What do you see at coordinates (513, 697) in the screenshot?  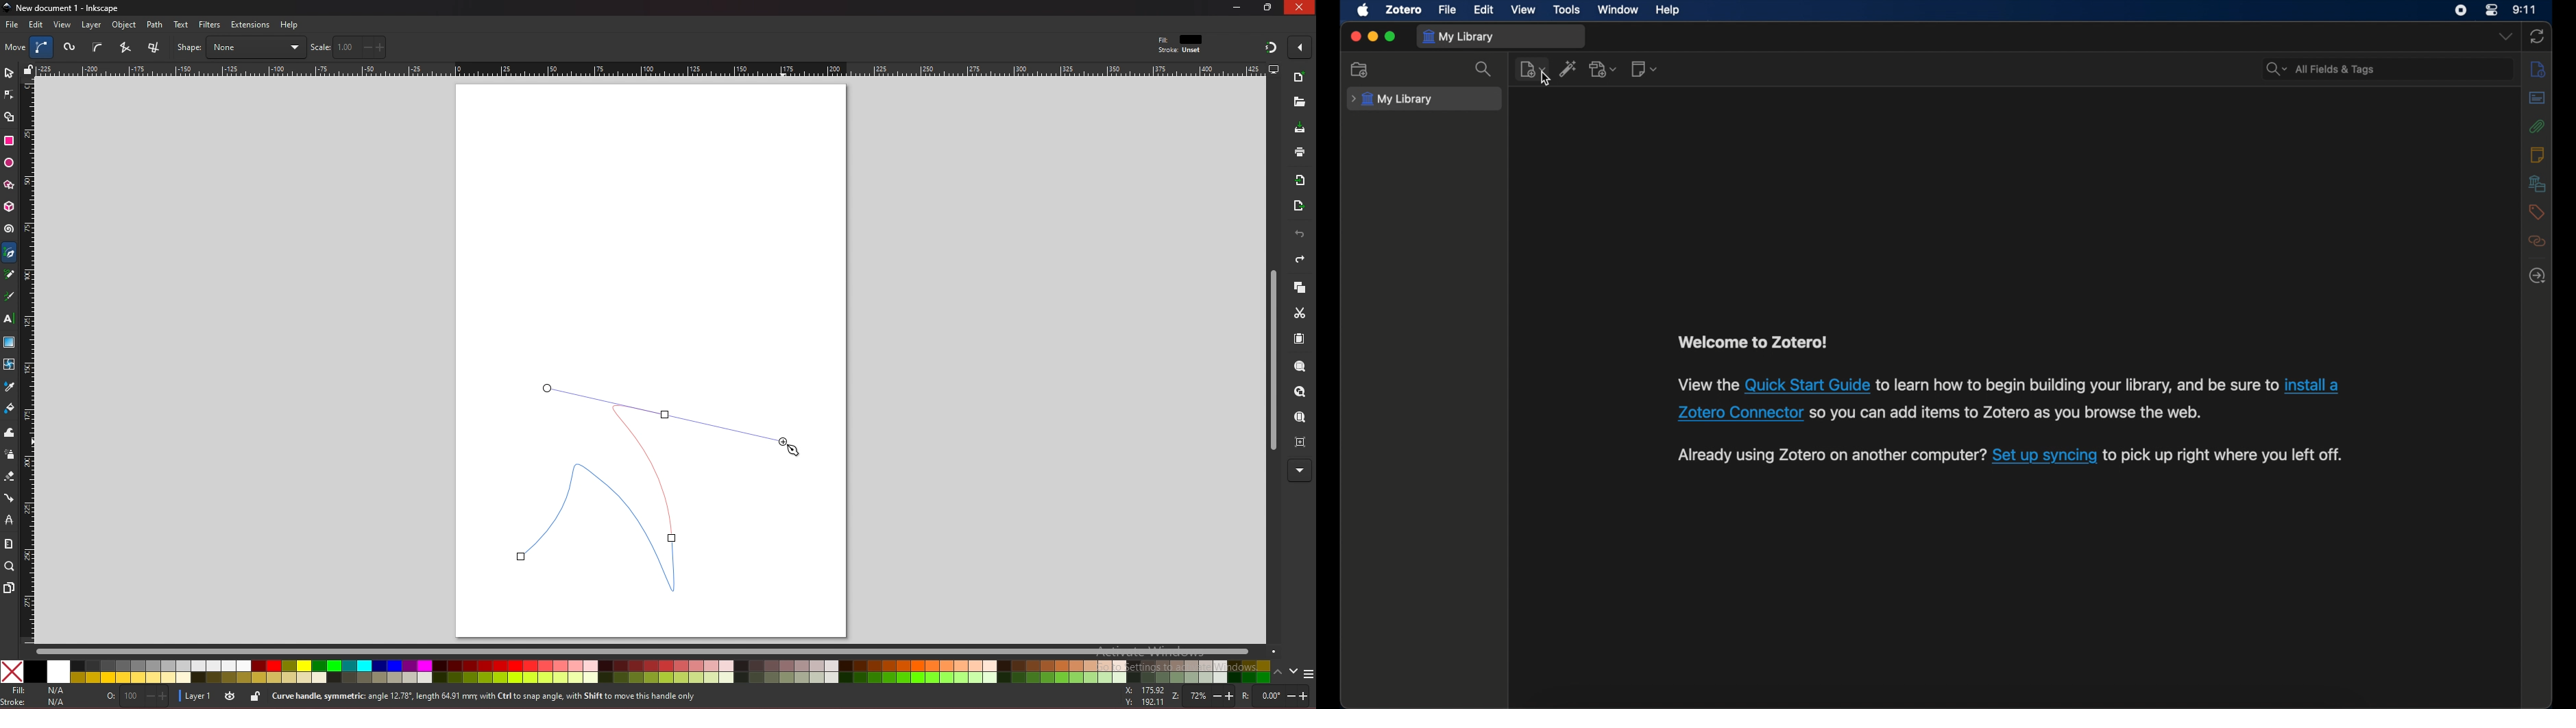 I see `info` at bounding box center [513, 697].